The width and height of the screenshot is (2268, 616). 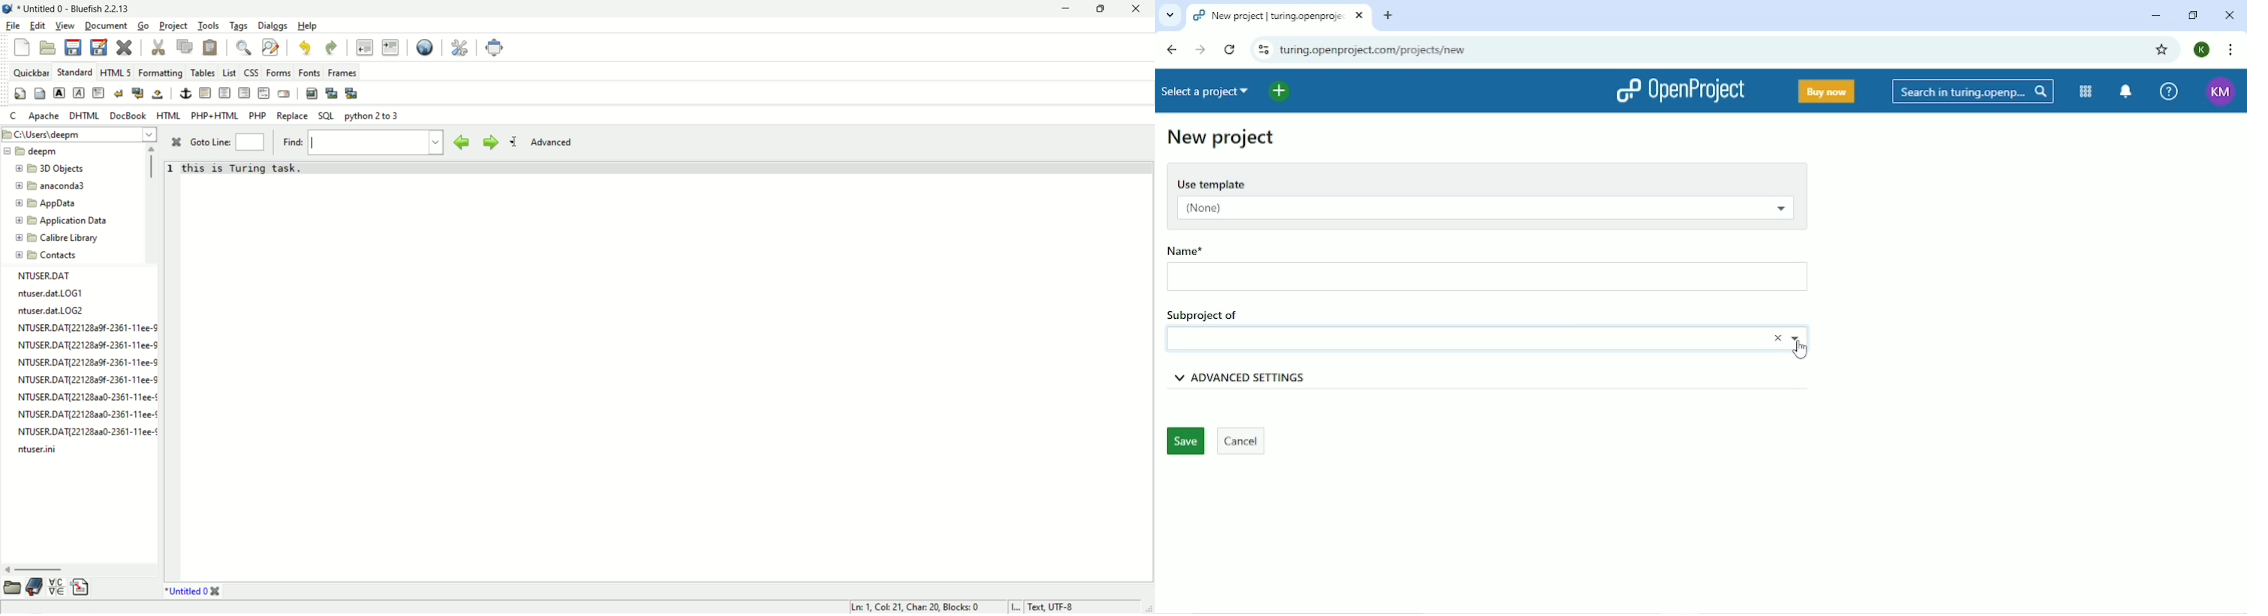 I want to click on NTUSER.DAT{22128aa0-2361-11ee-¢, so click(x=89, y=430).